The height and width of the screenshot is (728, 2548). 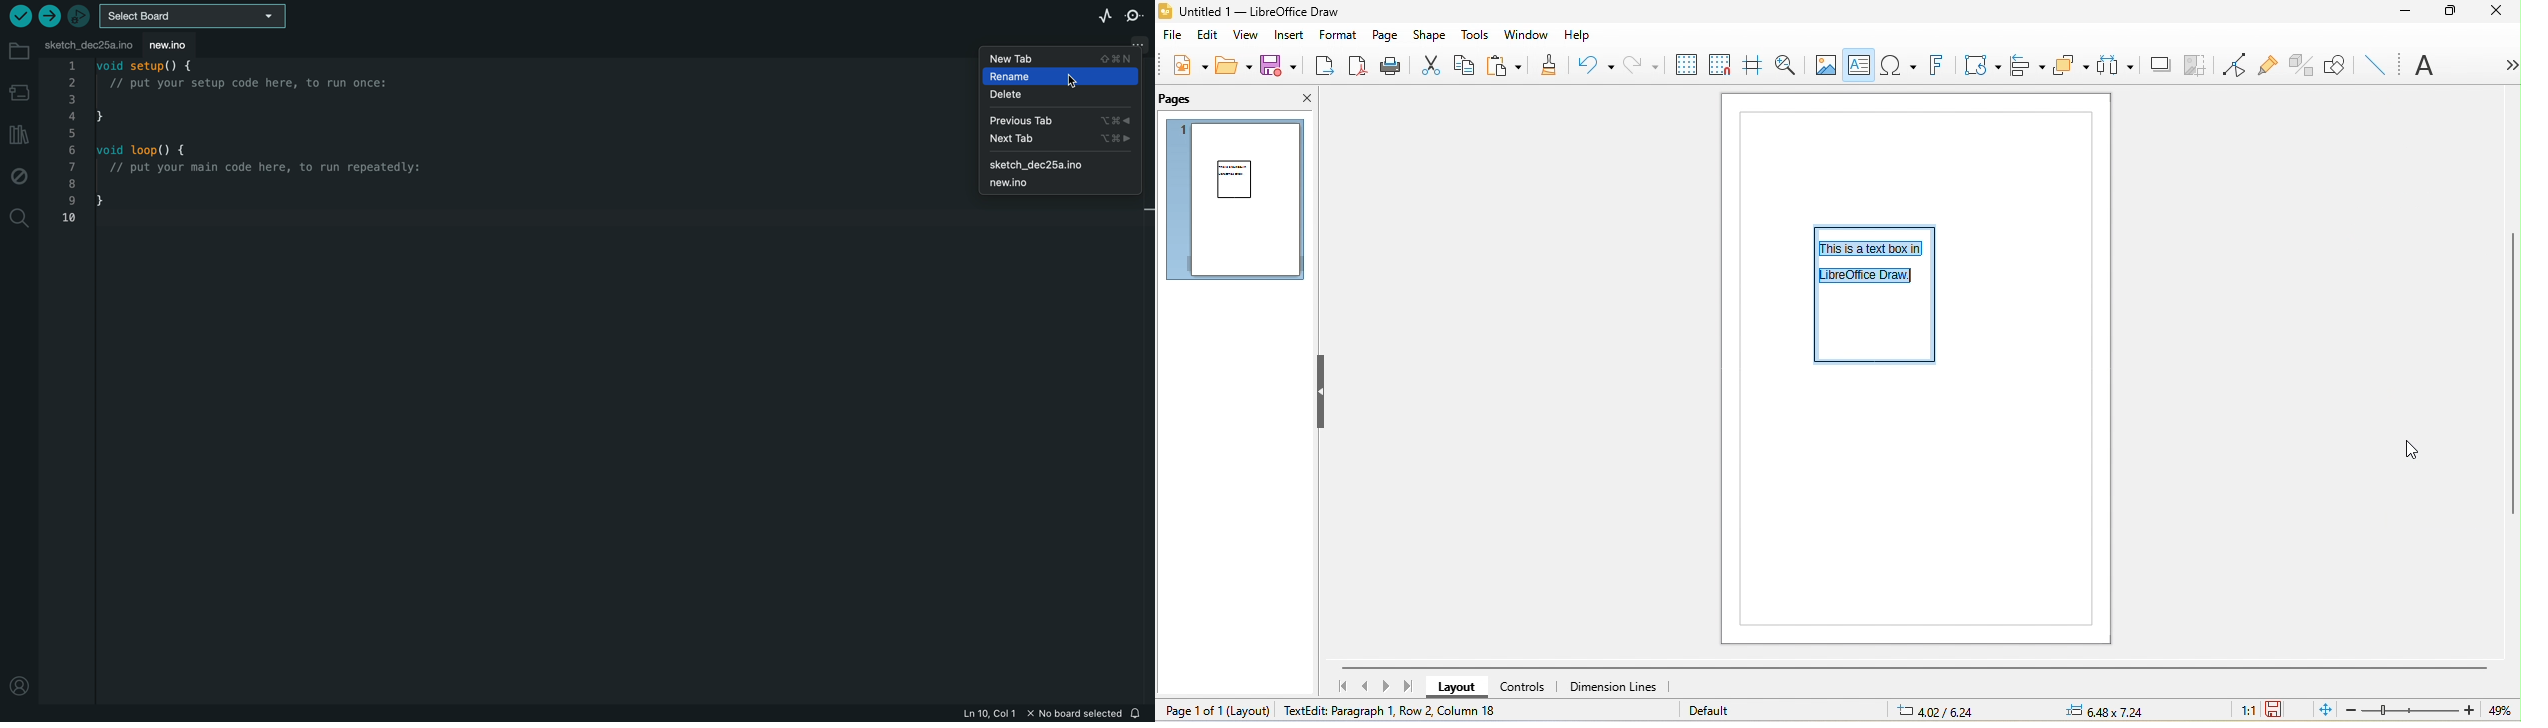 What do you see at coordinates (1336, 685) in the screenshot?
I see `first page` at bounding box center [1336, 685].